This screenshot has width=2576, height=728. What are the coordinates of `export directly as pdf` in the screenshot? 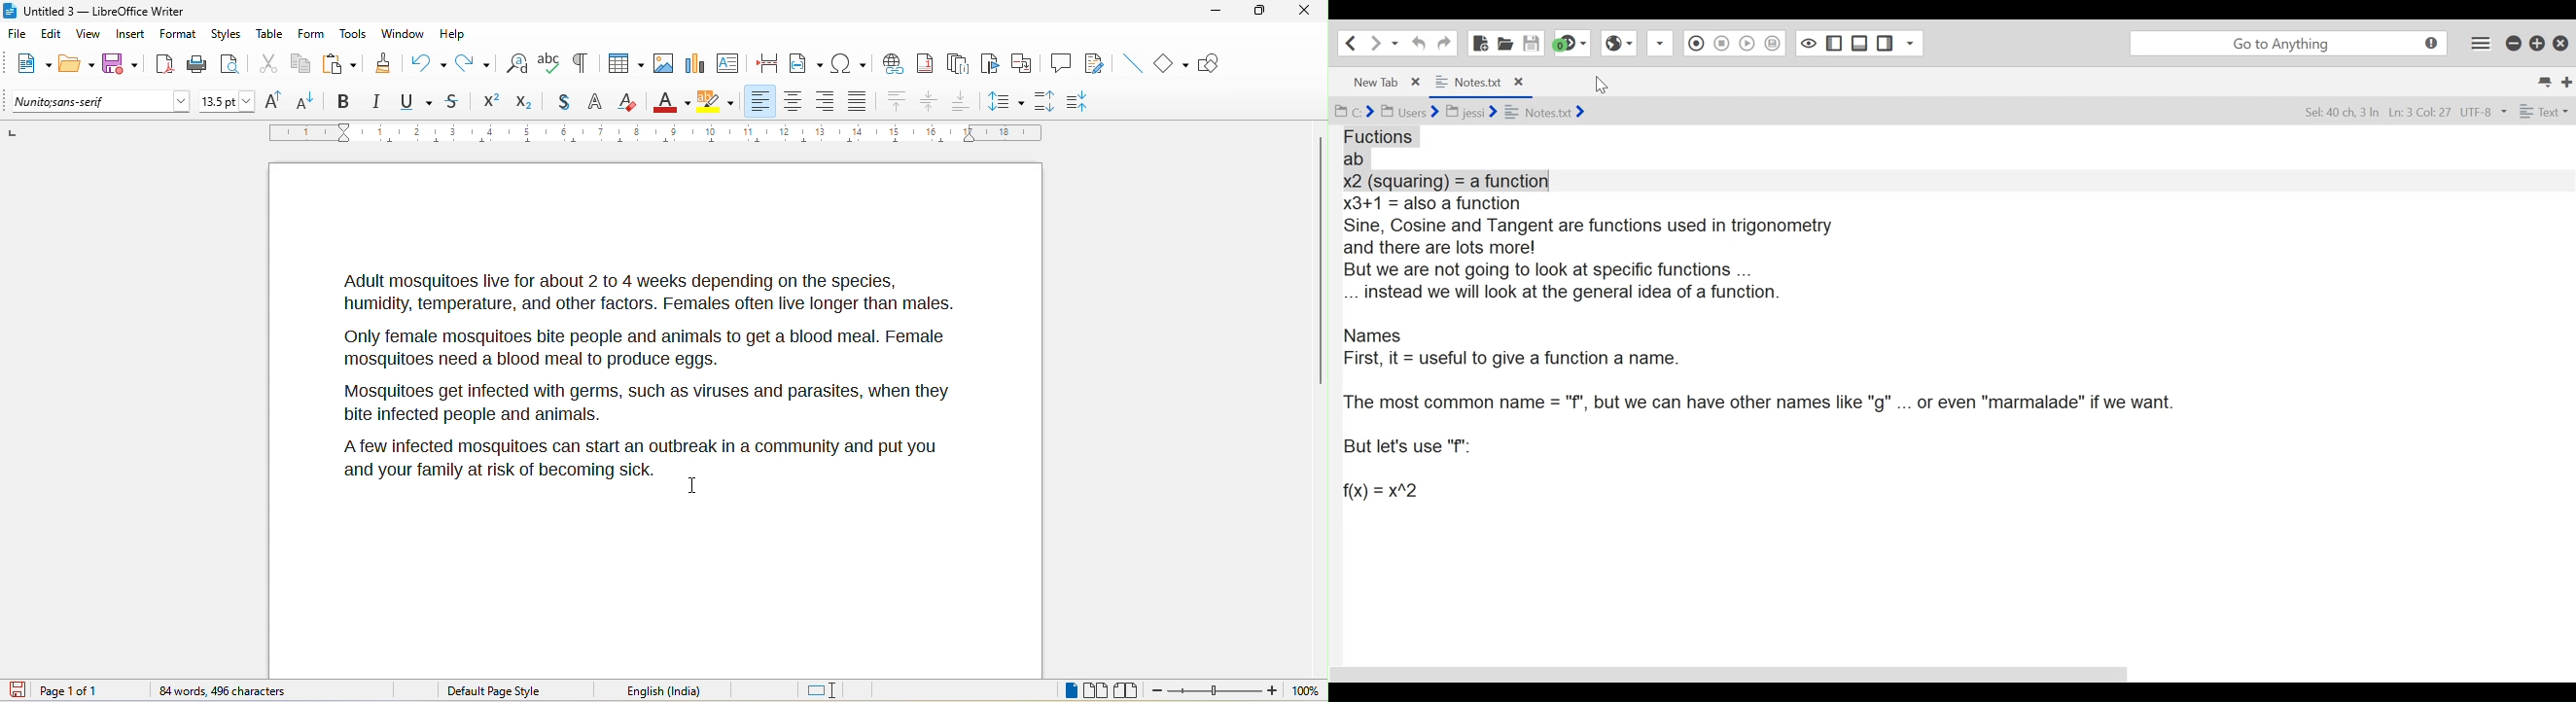 It's located at (163, 63).